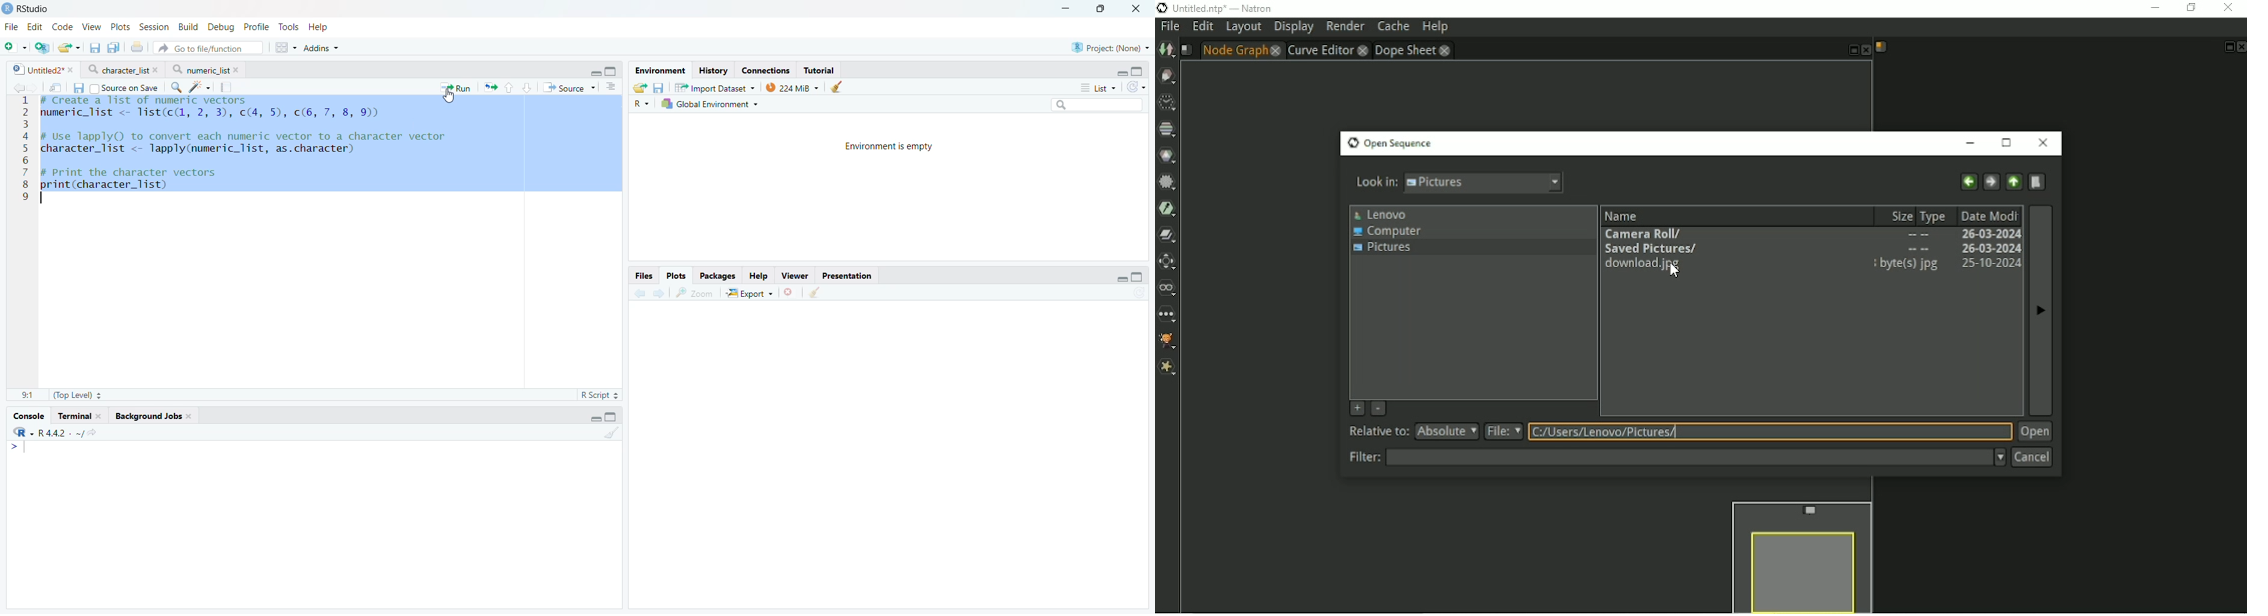  What do you see at coordinates (661, 292) in the screenshot?
I see `Go to next plot` at bounding box center [661, 292].